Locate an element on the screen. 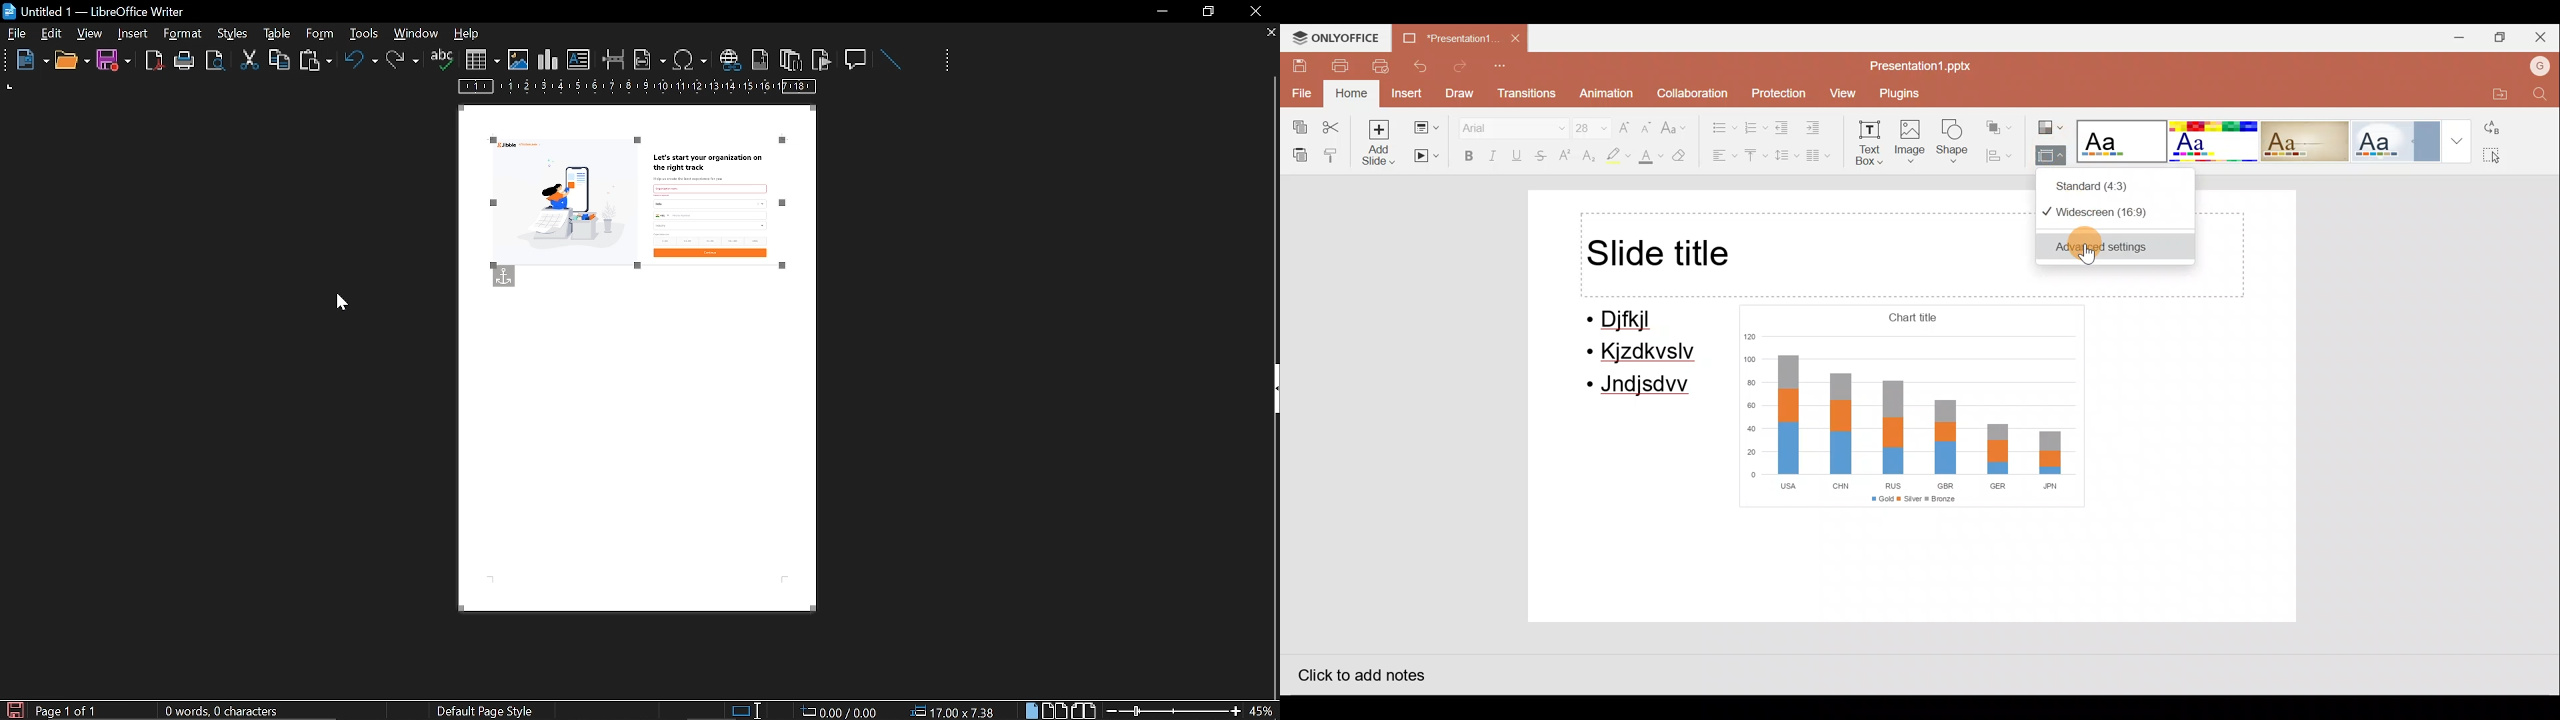  Change color theme is located at coordinates (2051, 123).